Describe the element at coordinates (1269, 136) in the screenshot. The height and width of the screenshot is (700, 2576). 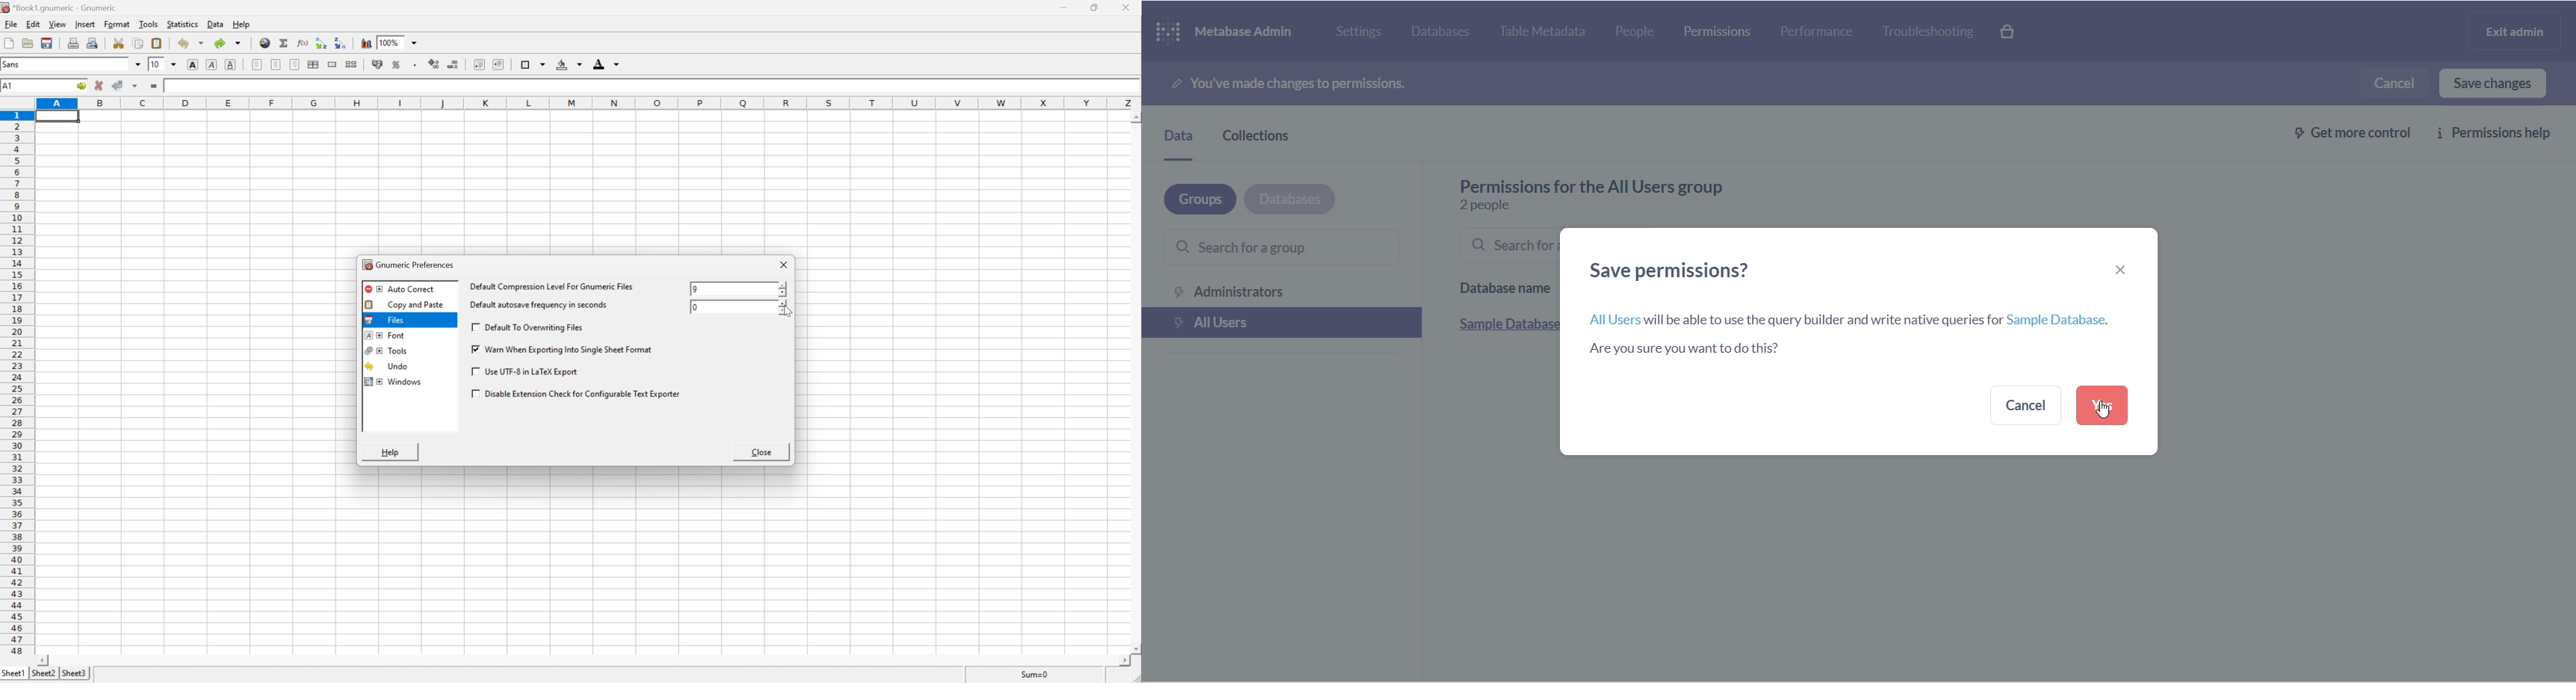
I see `collections` at that location.